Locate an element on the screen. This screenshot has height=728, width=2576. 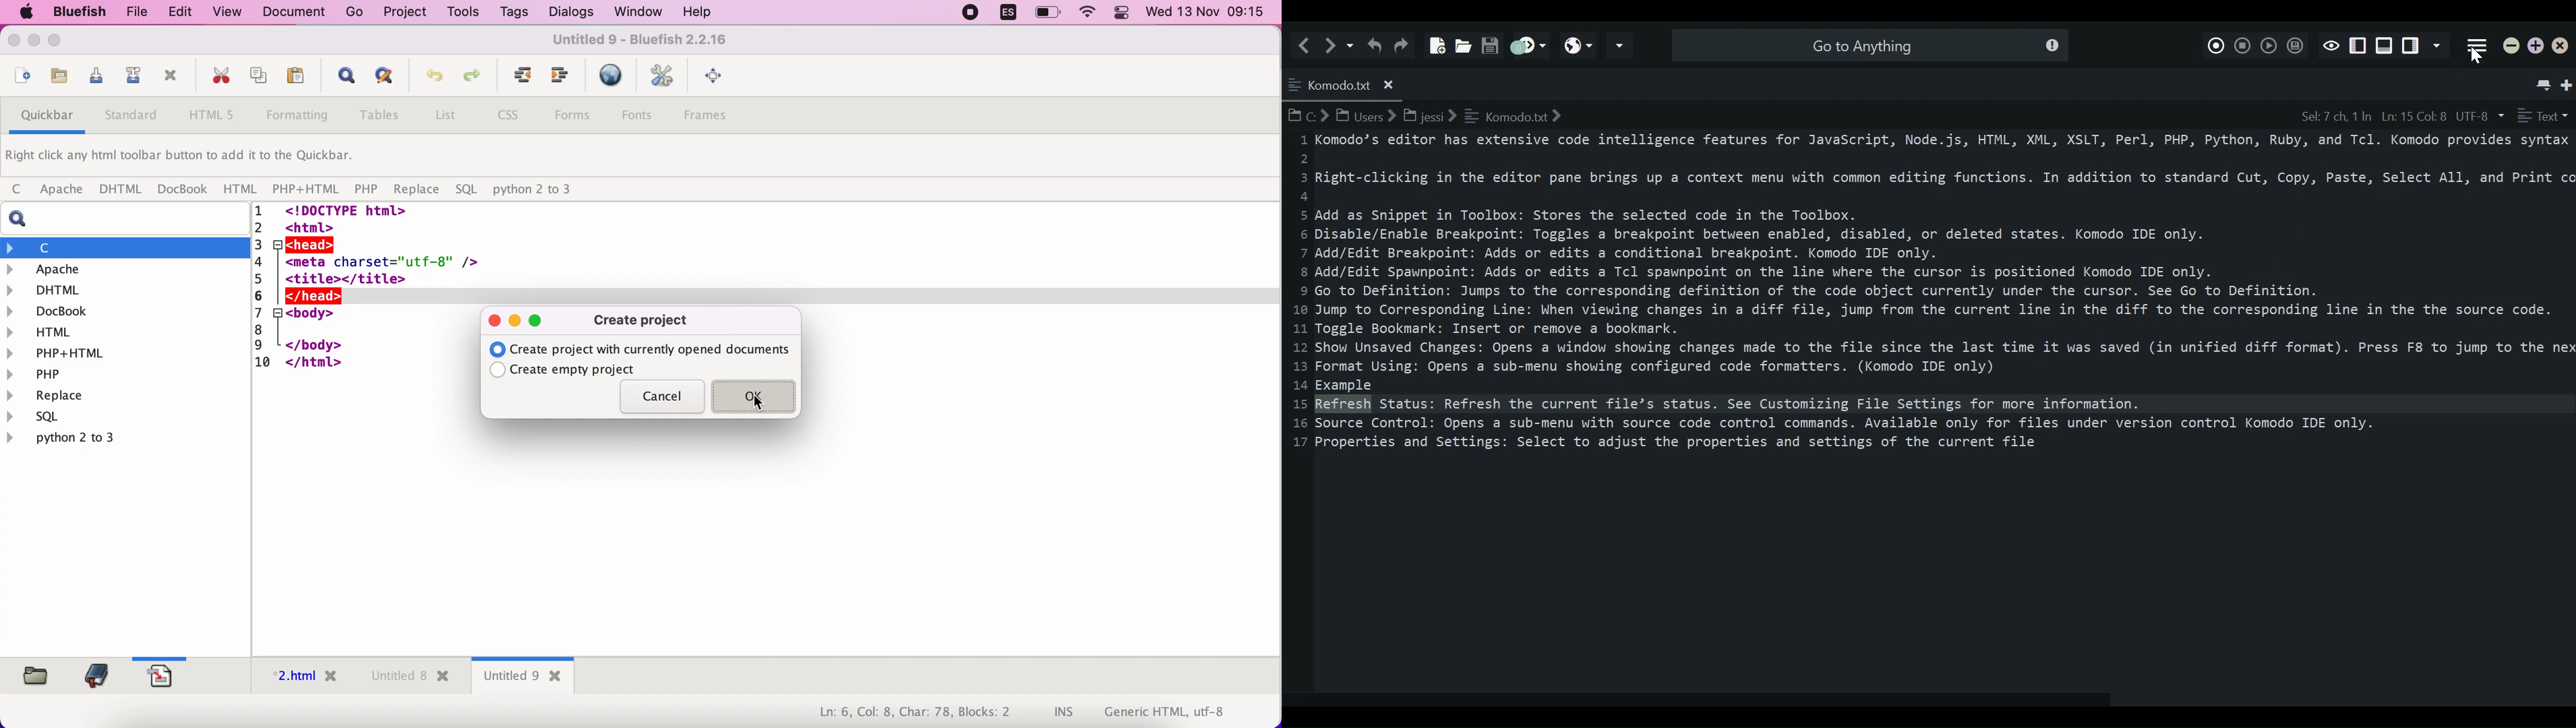
python 2 to 3 is located at coordinates (542, 190).